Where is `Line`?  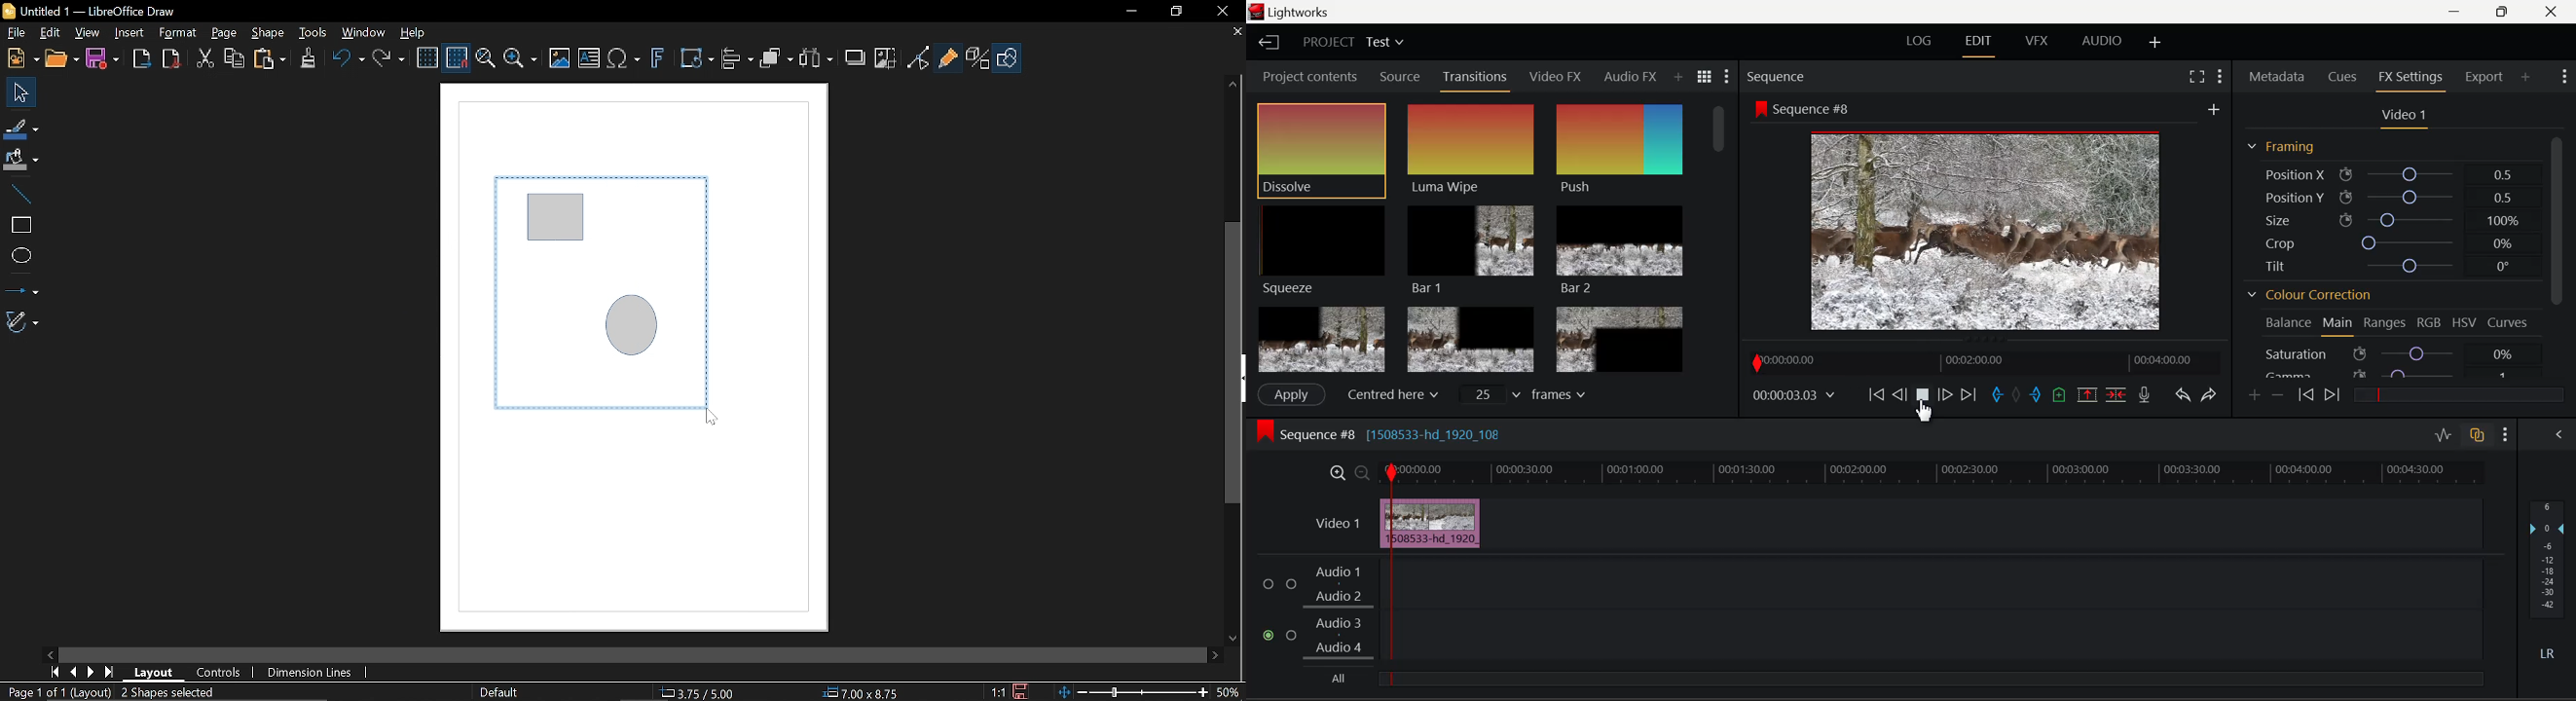
Line is located at coordinates (20, 192).